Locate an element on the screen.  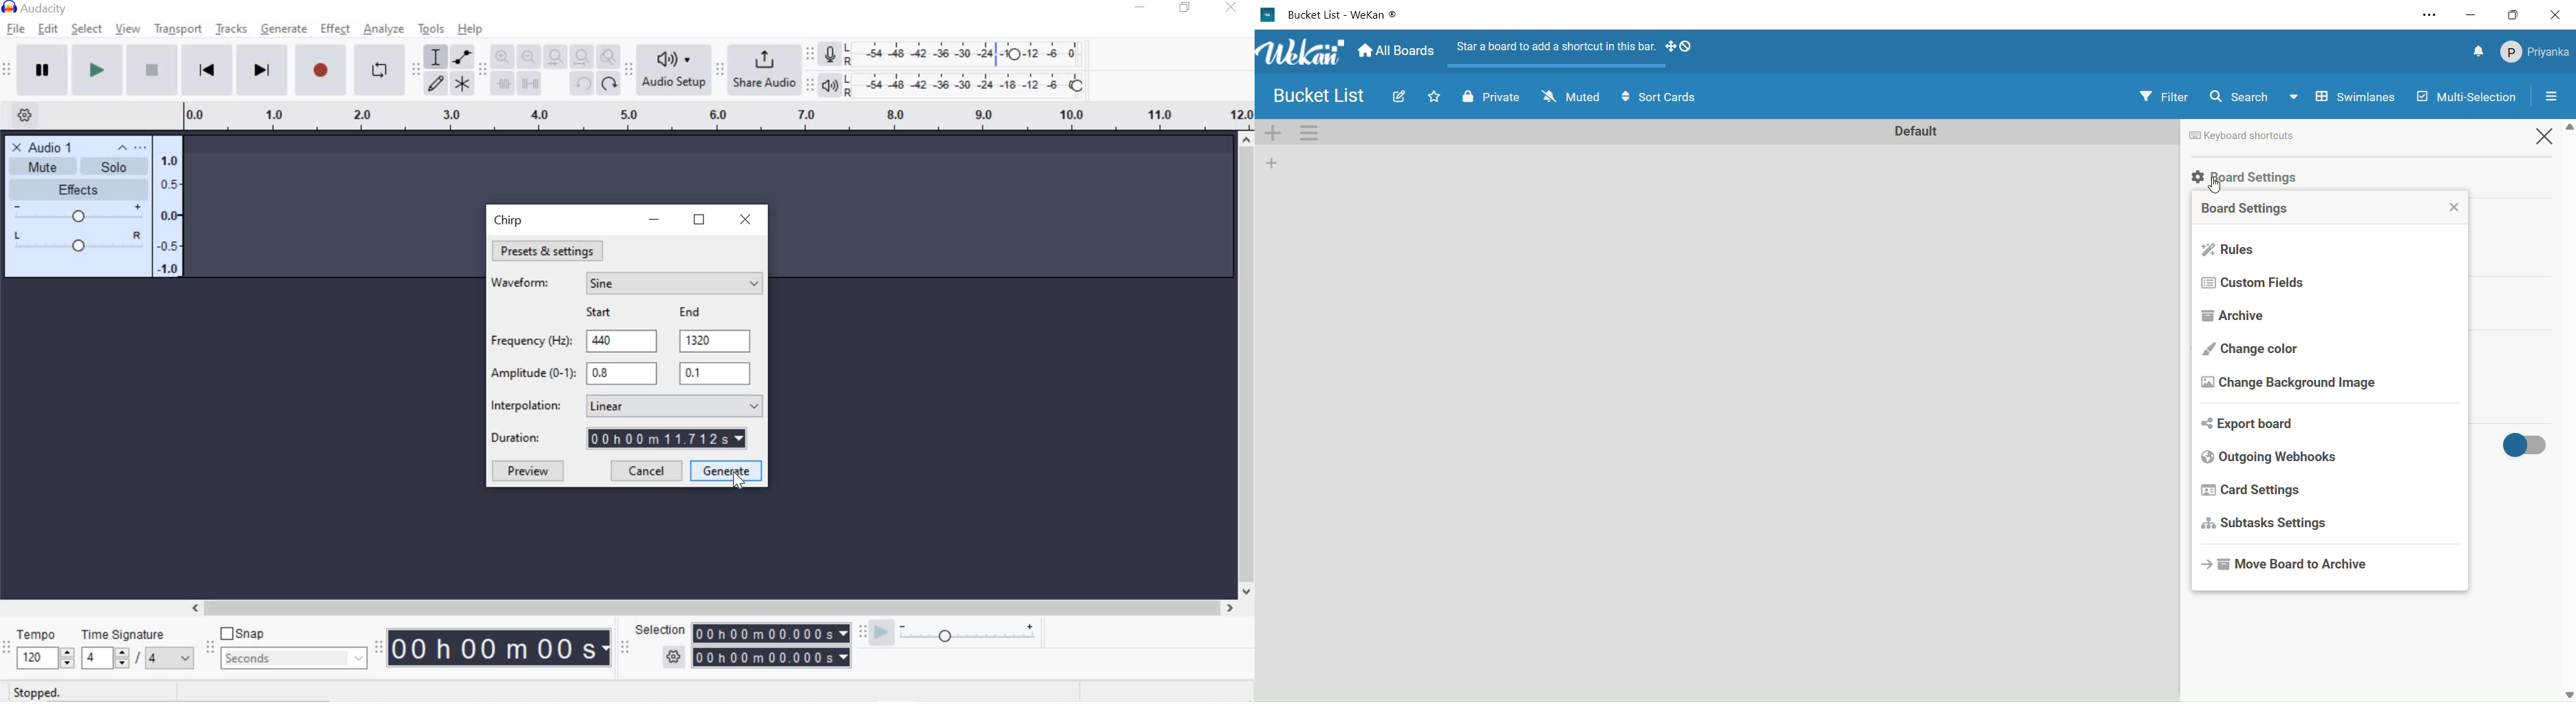
solo is located at coordinates (116, 167).